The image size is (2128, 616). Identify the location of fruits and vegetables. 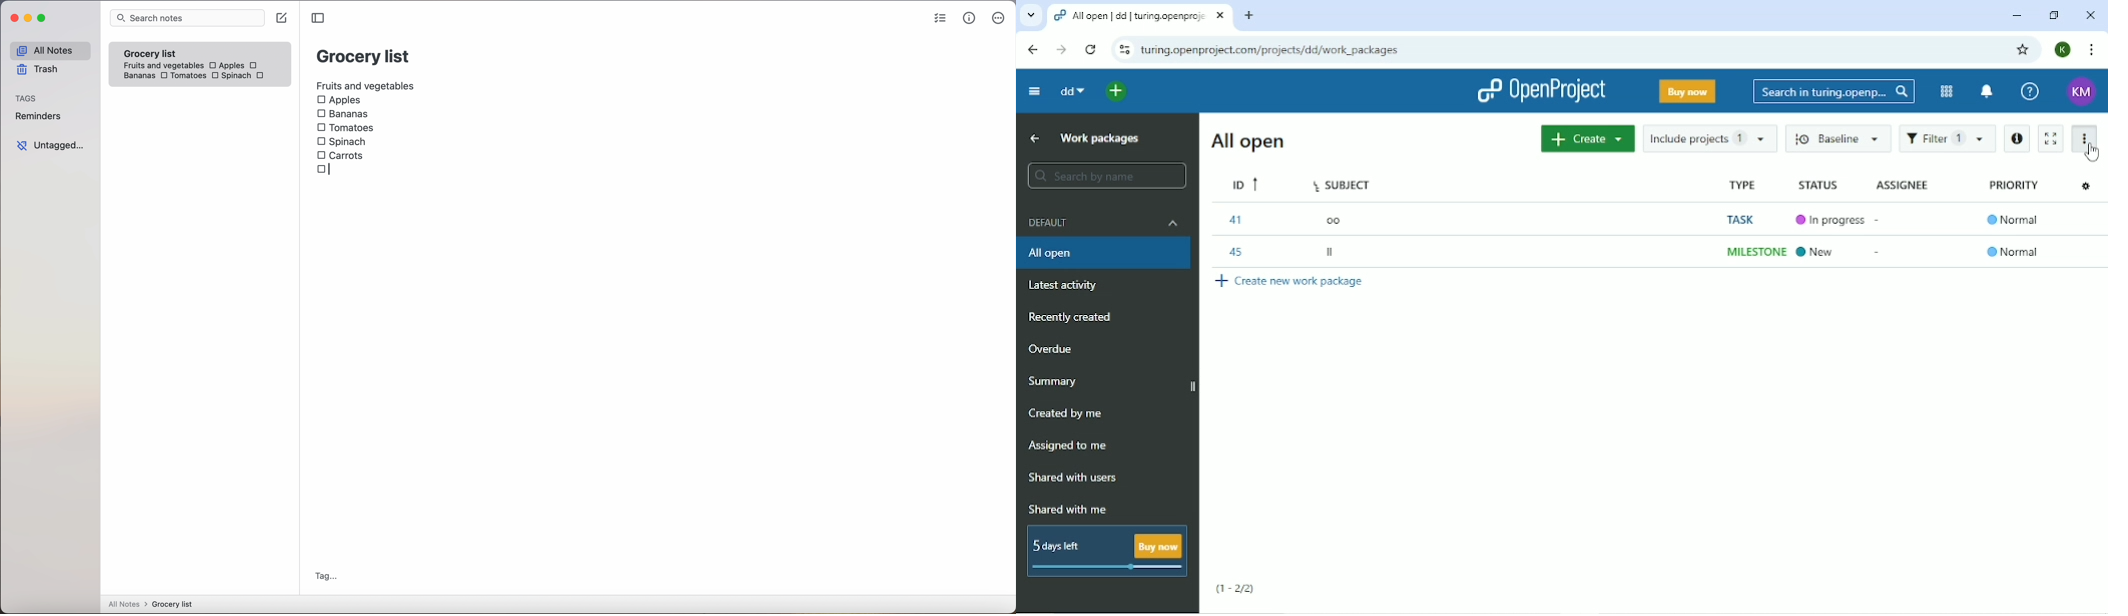
(367, 85).